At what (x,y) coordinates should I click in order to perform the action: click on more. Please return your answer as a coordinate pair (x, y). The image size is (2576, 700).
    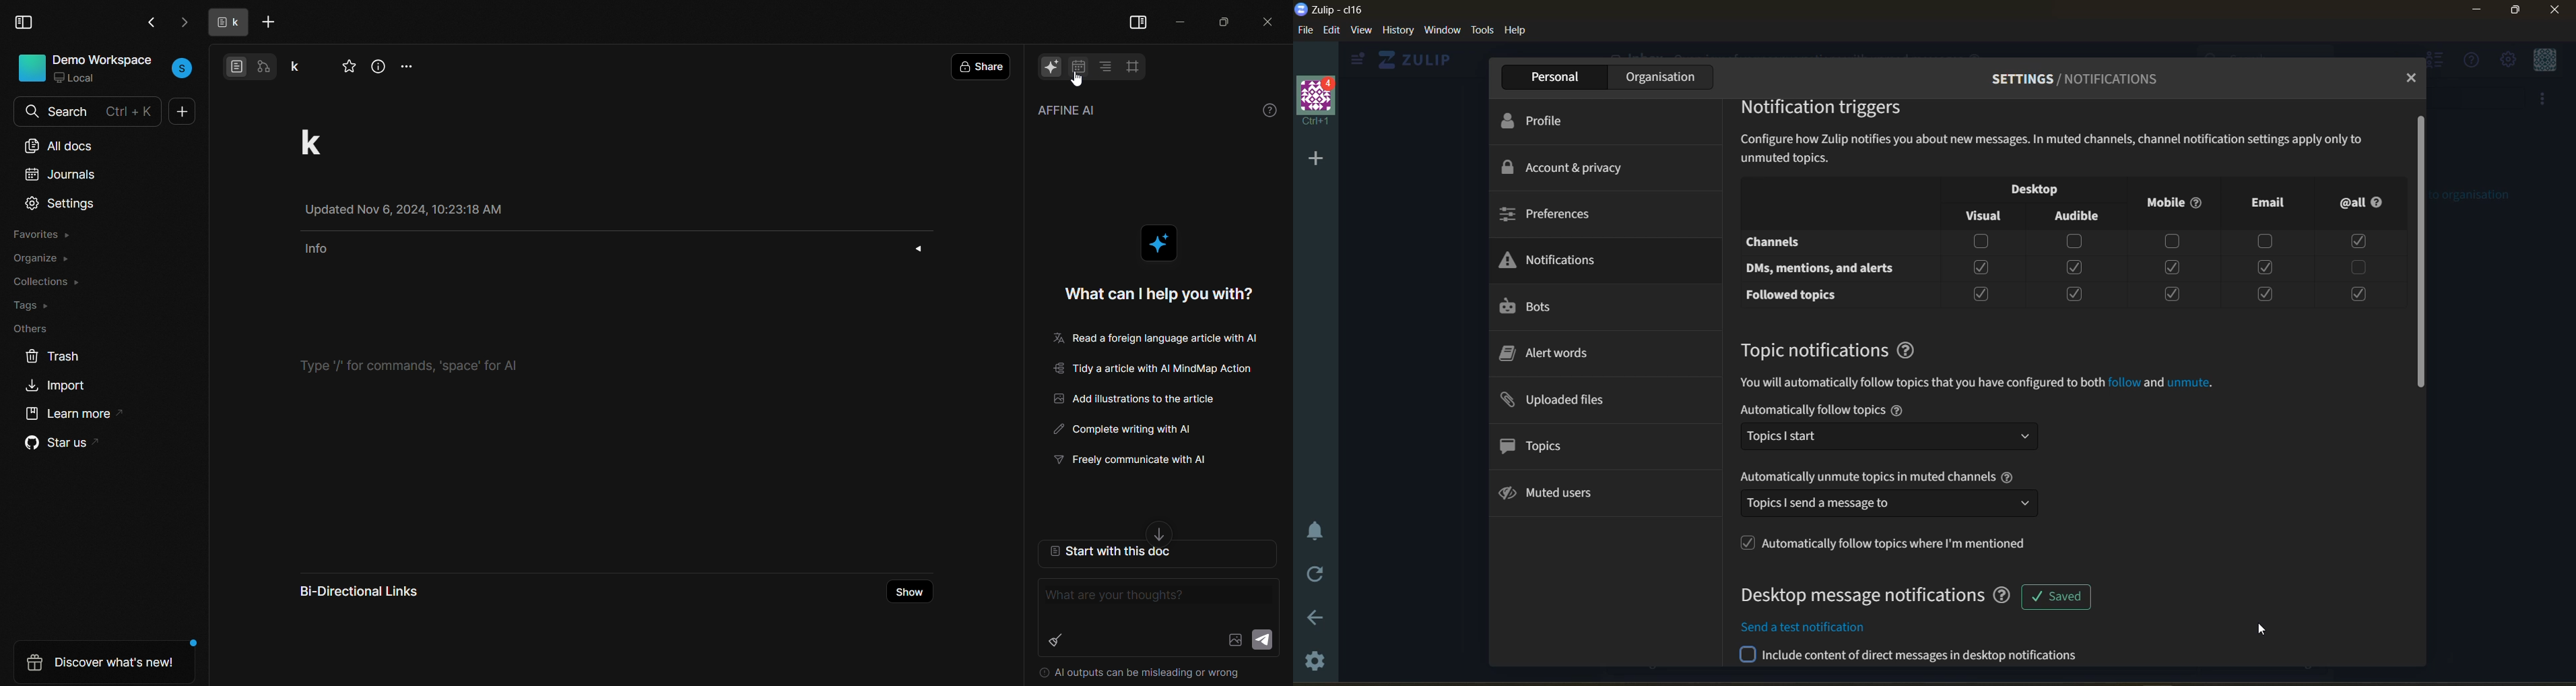
    Looking at the image, I should click on (409, 64).